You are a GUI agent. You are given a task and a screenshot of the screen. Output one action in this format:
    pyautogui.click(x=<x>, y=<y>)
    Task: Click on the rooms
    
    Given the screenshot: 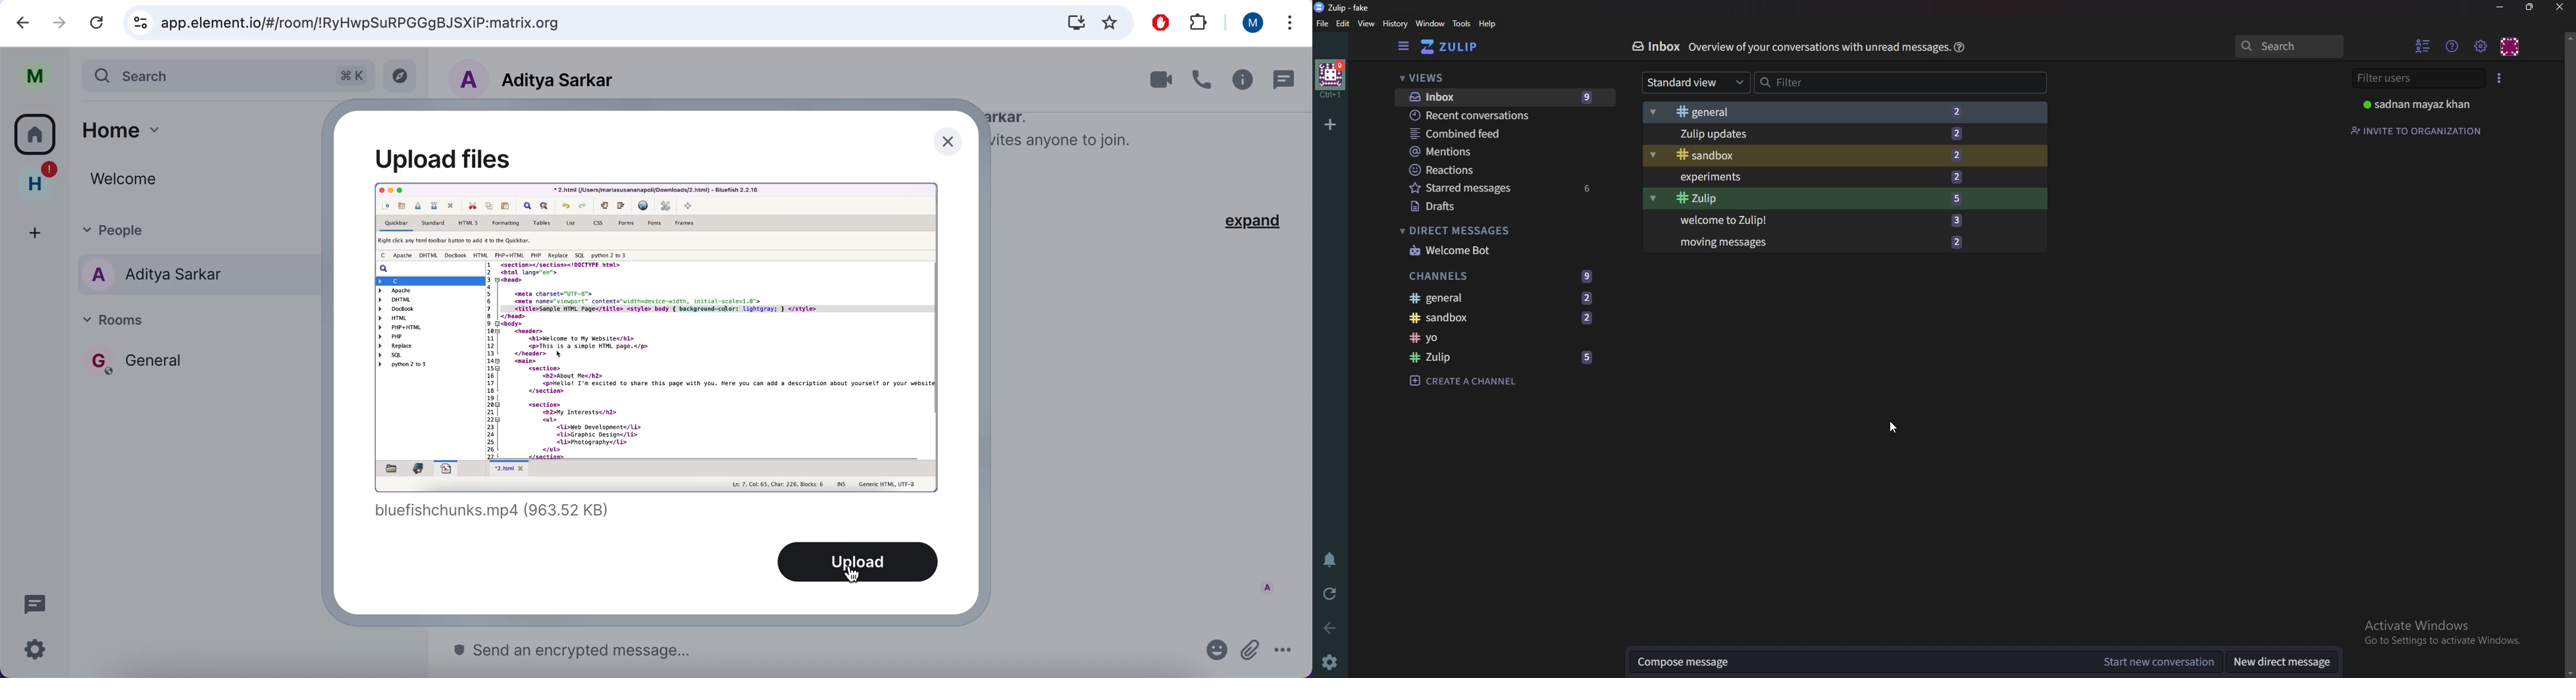 What is the action you would take?
    pyautogui.click(x=202, y=324)
    